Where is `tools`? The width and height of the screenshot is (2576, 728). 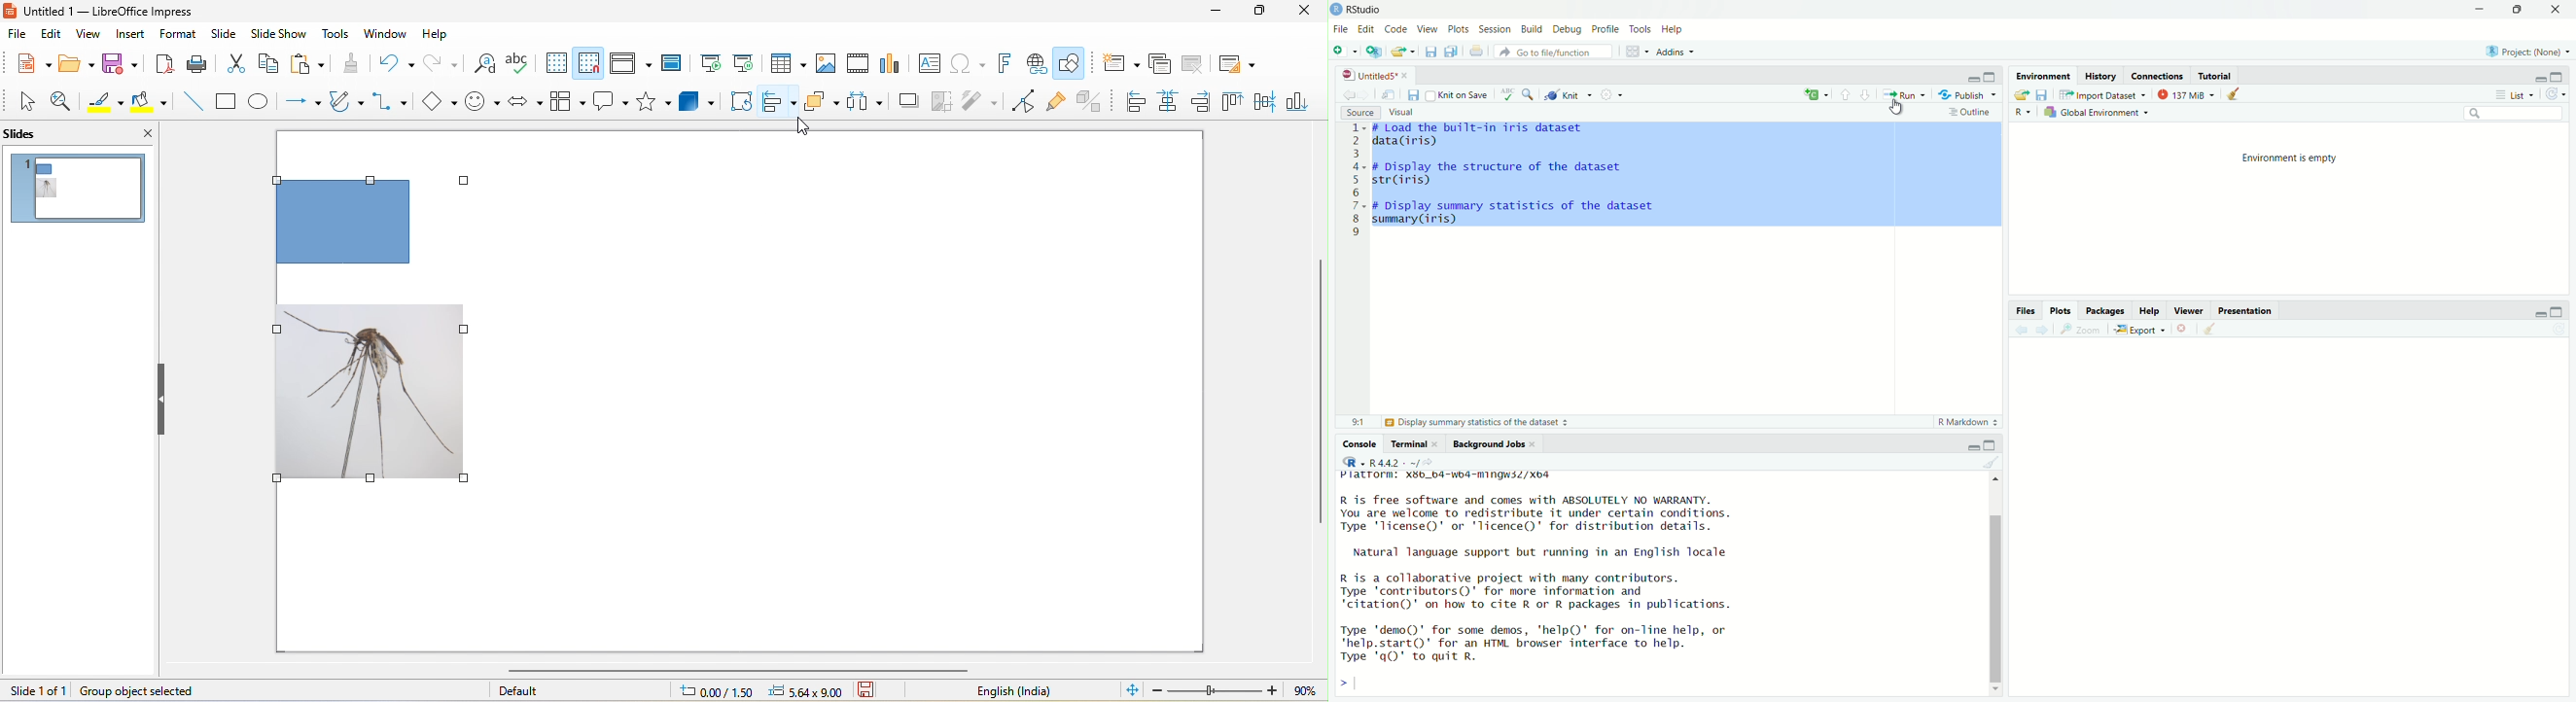
tools is located at coordinates (337, 36).